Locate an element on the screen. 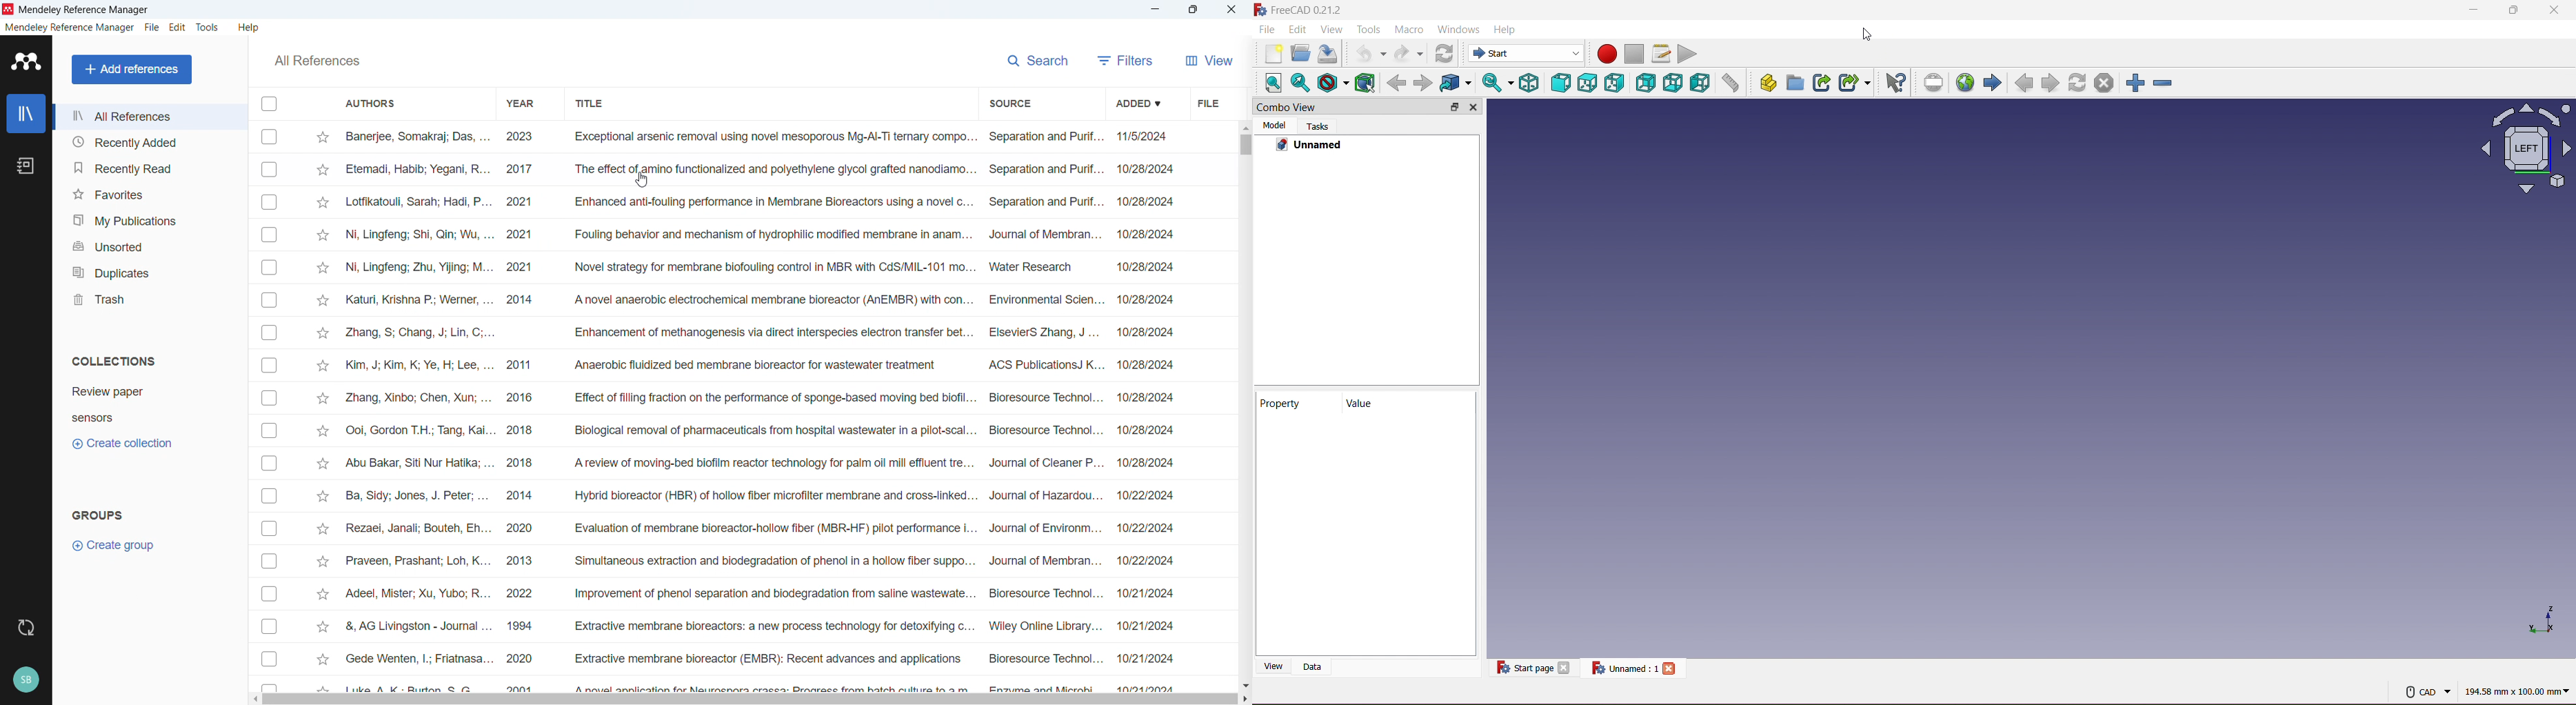 The height and width of the screenshot is (728, 2576). Help is located at coordinates (1505, 28).